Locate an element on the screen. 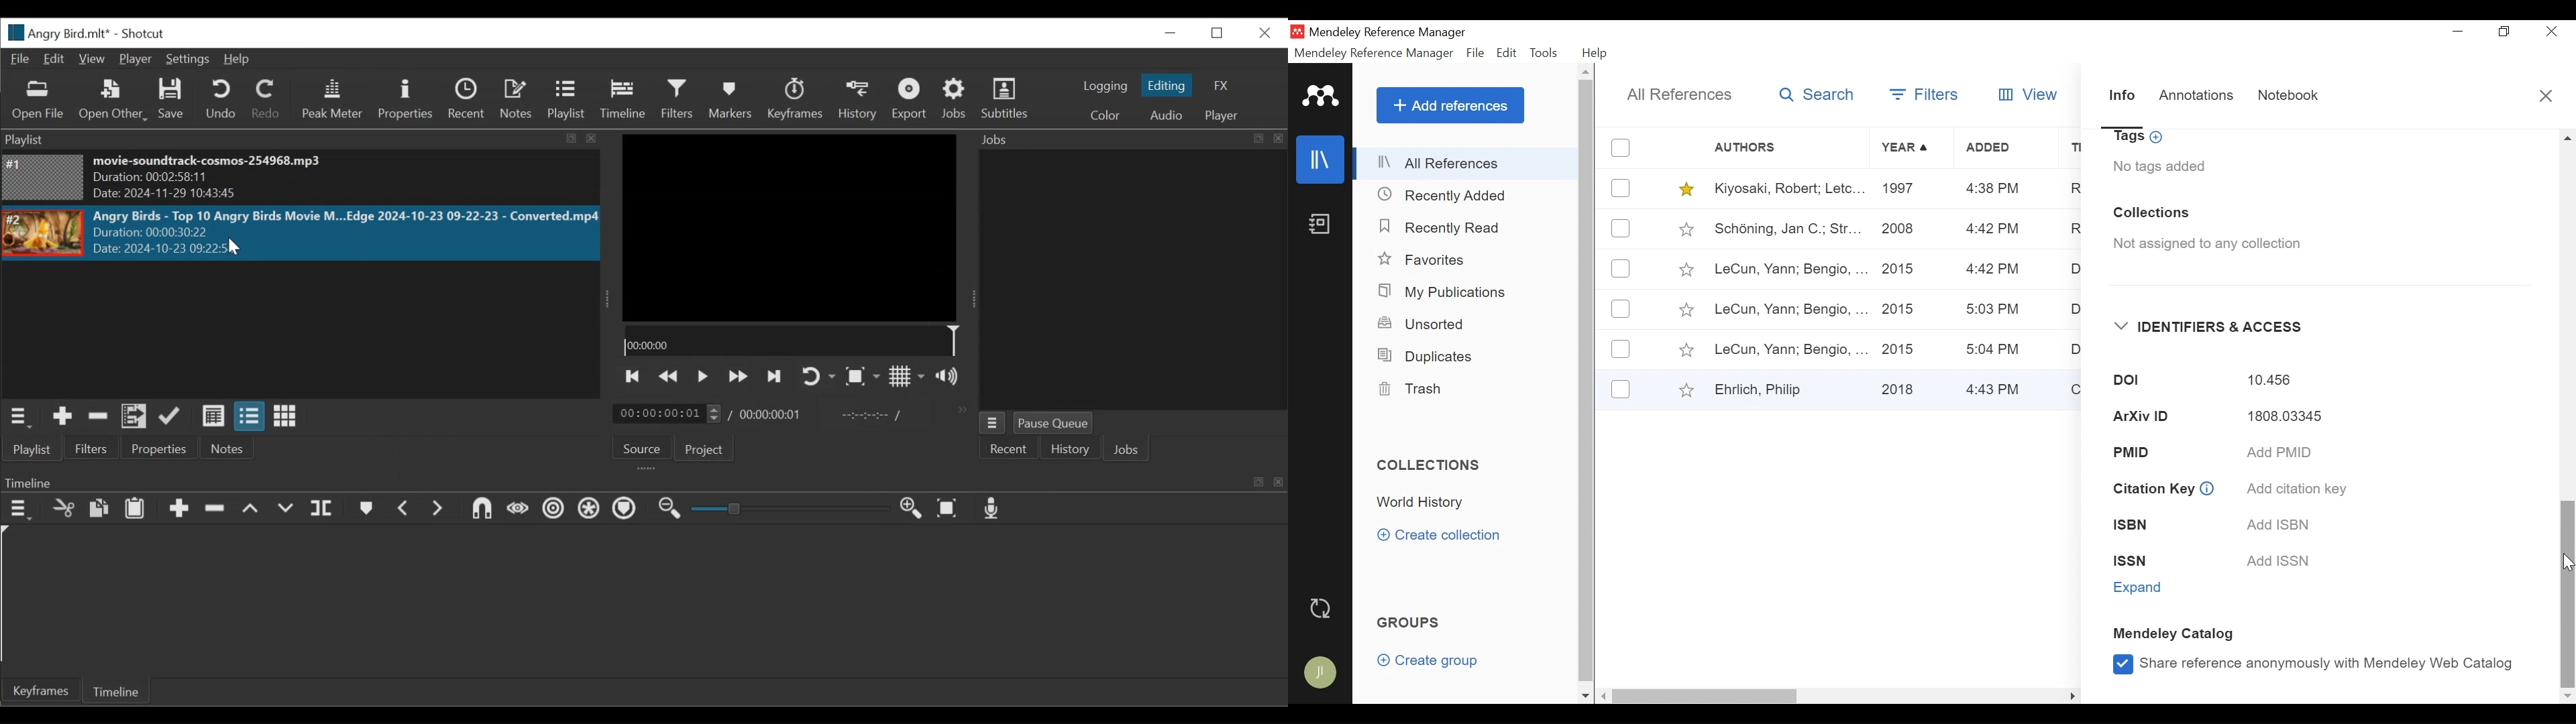  00:00:00(Timeline) is located at coordinates (790, 342).